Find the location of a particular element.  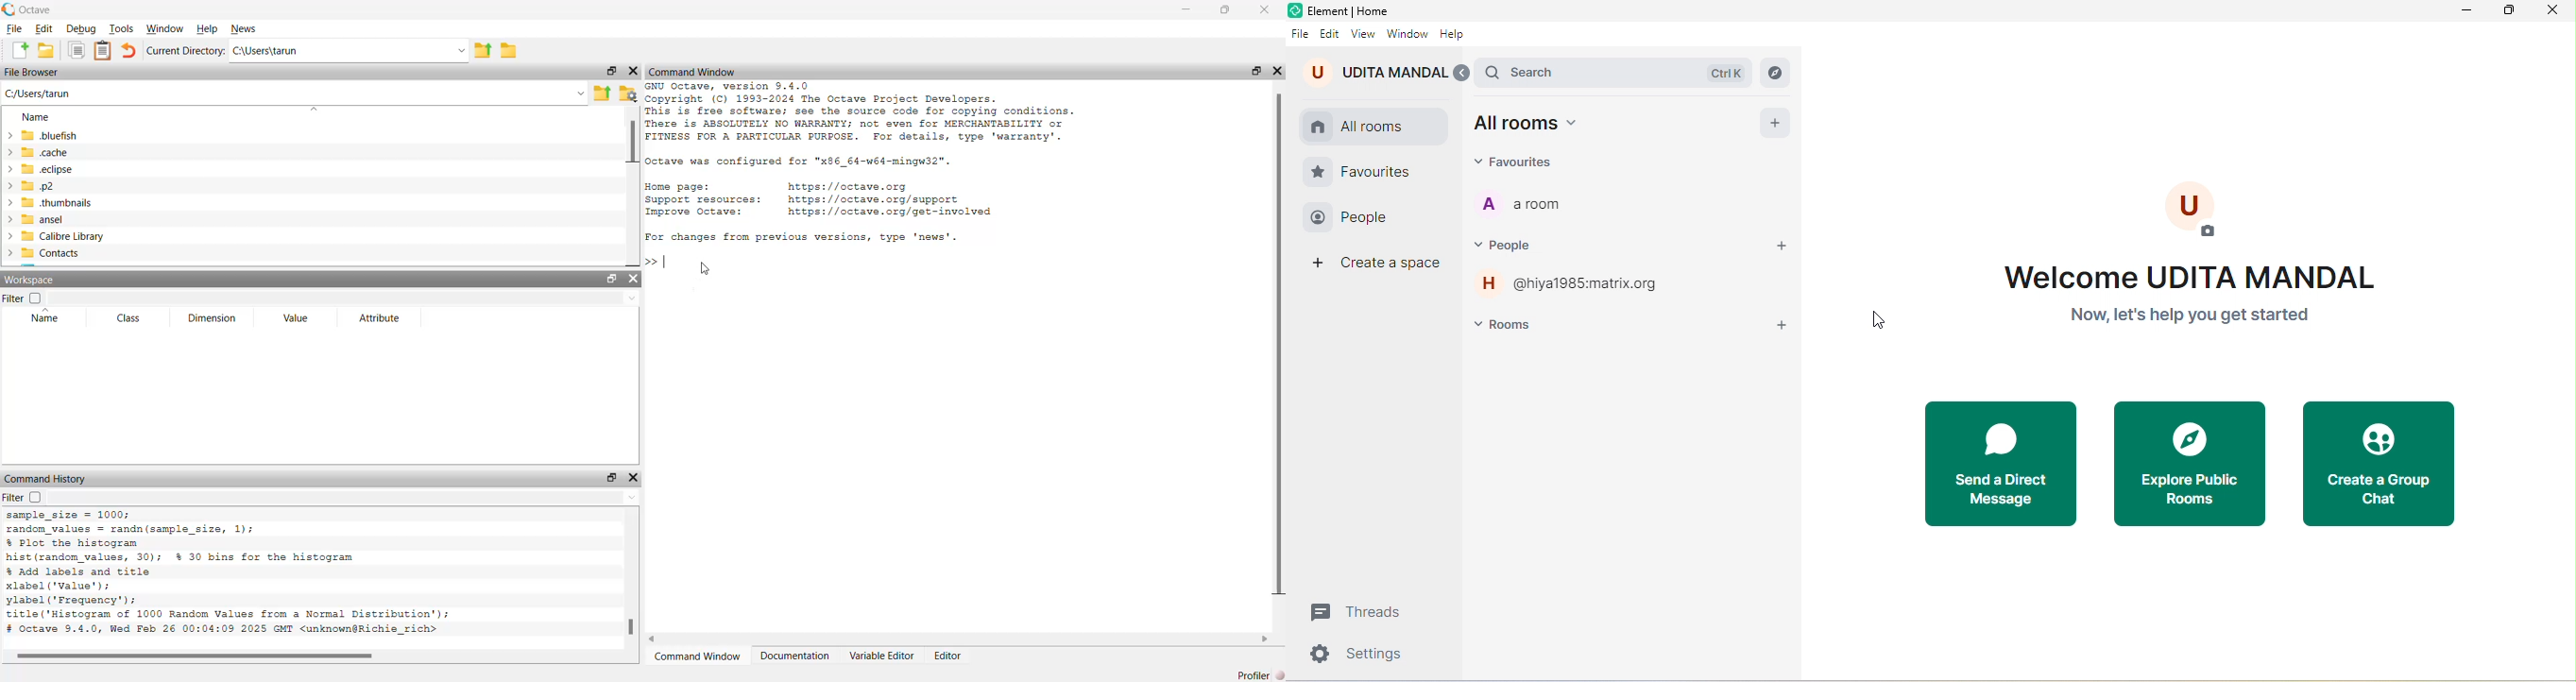

explore public rooms is located at coordinates (2188, 464).